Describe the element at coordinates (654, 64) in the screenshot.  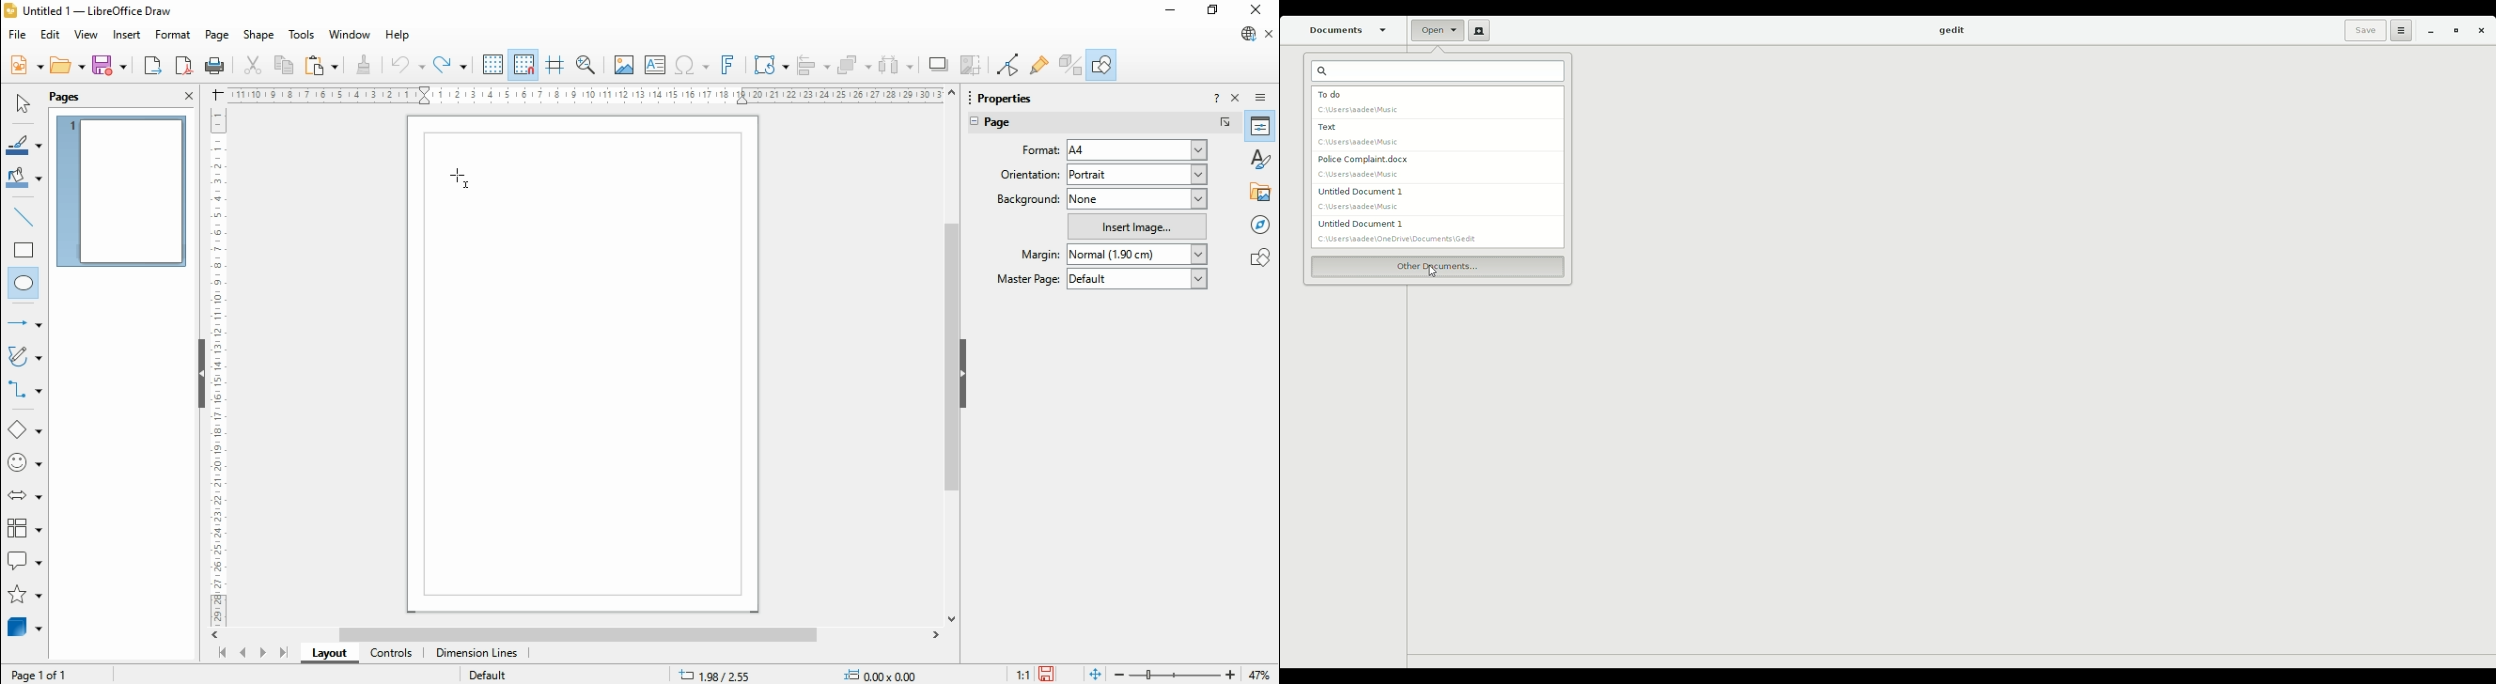
I see `insert text box` at that location.